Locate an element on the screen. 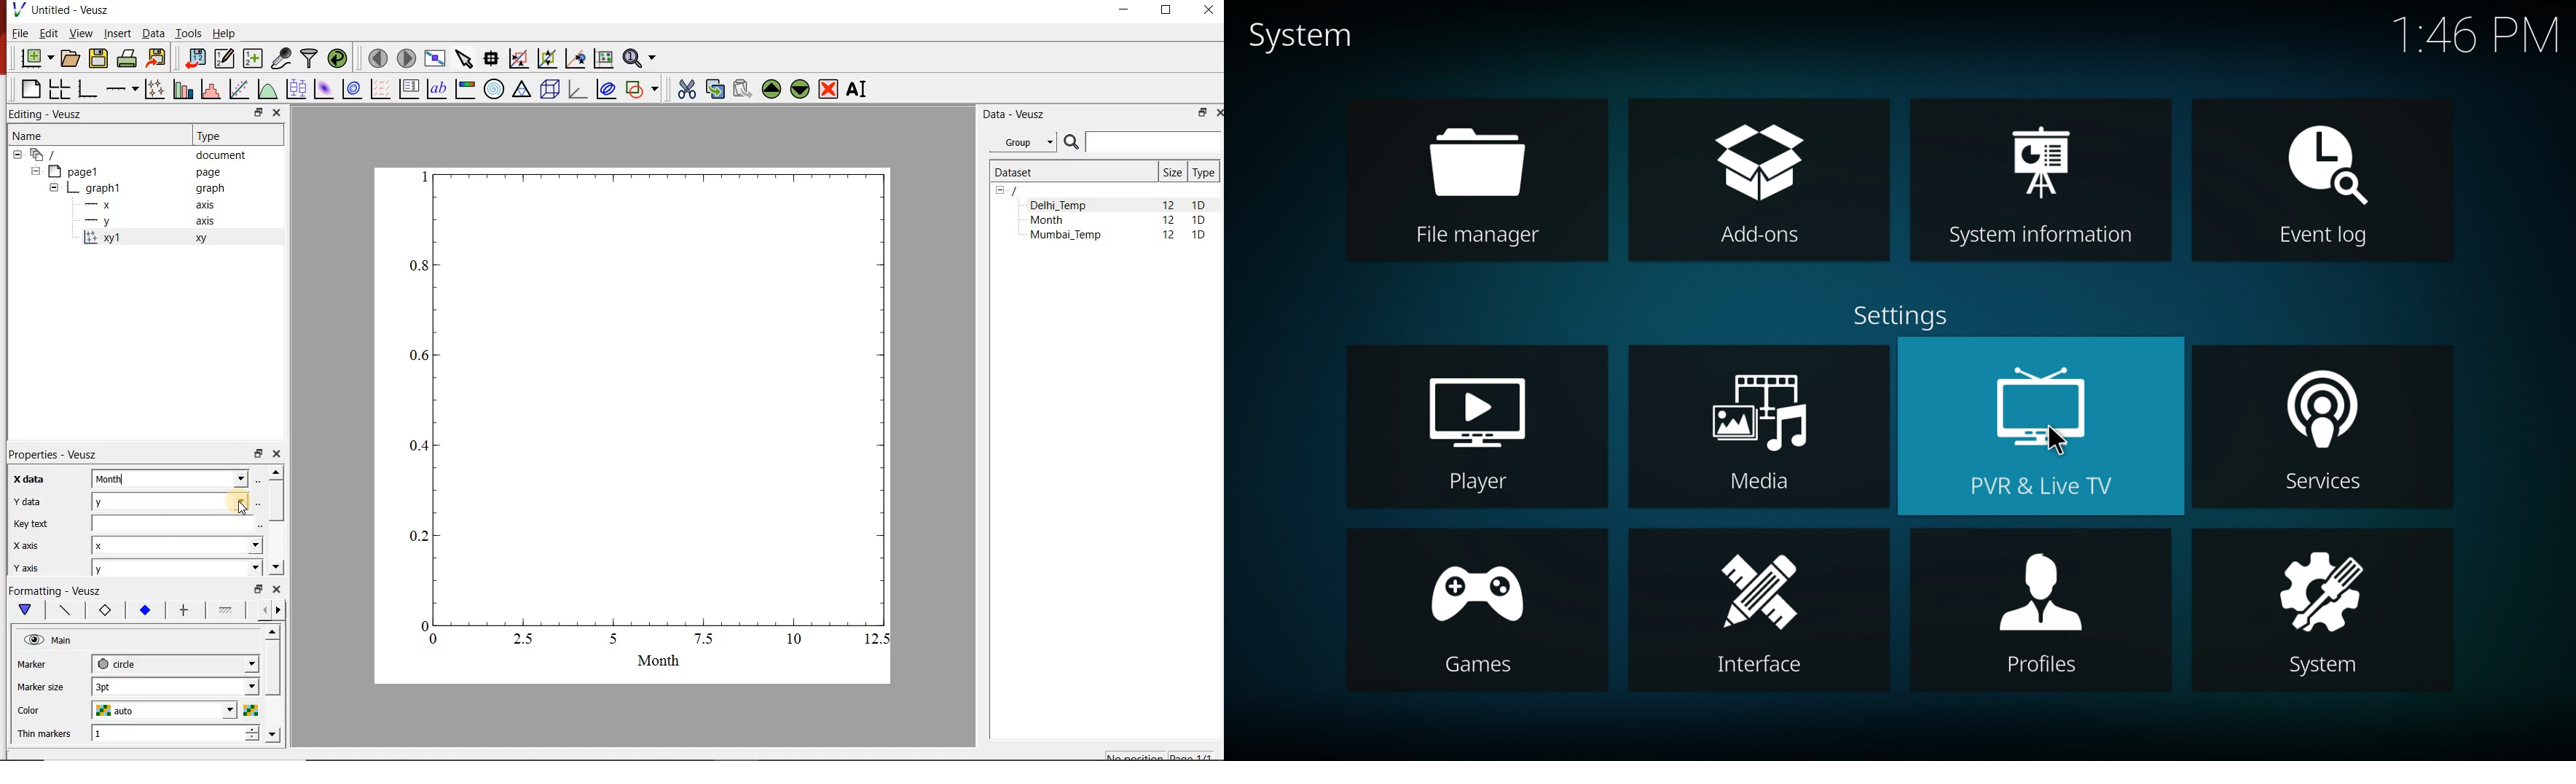  games is located at coordinates (1476, 610).